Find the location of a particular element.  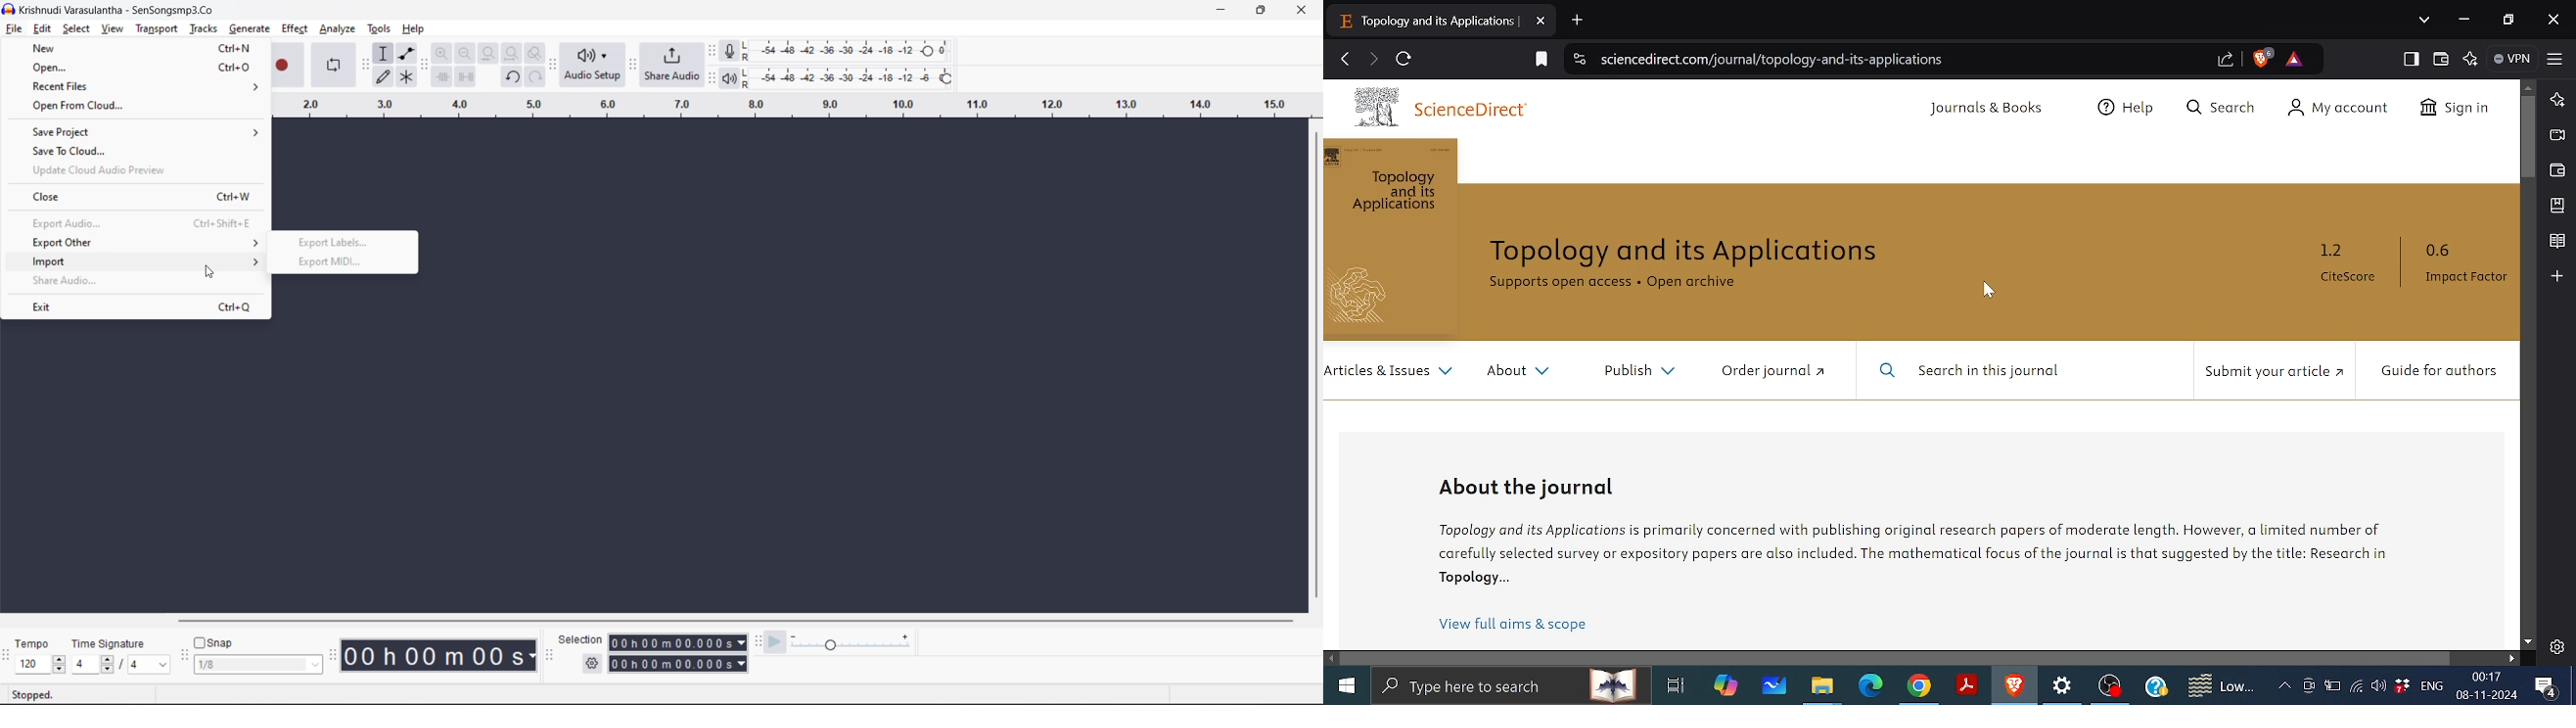

Record is located at coordinates (288, 62).